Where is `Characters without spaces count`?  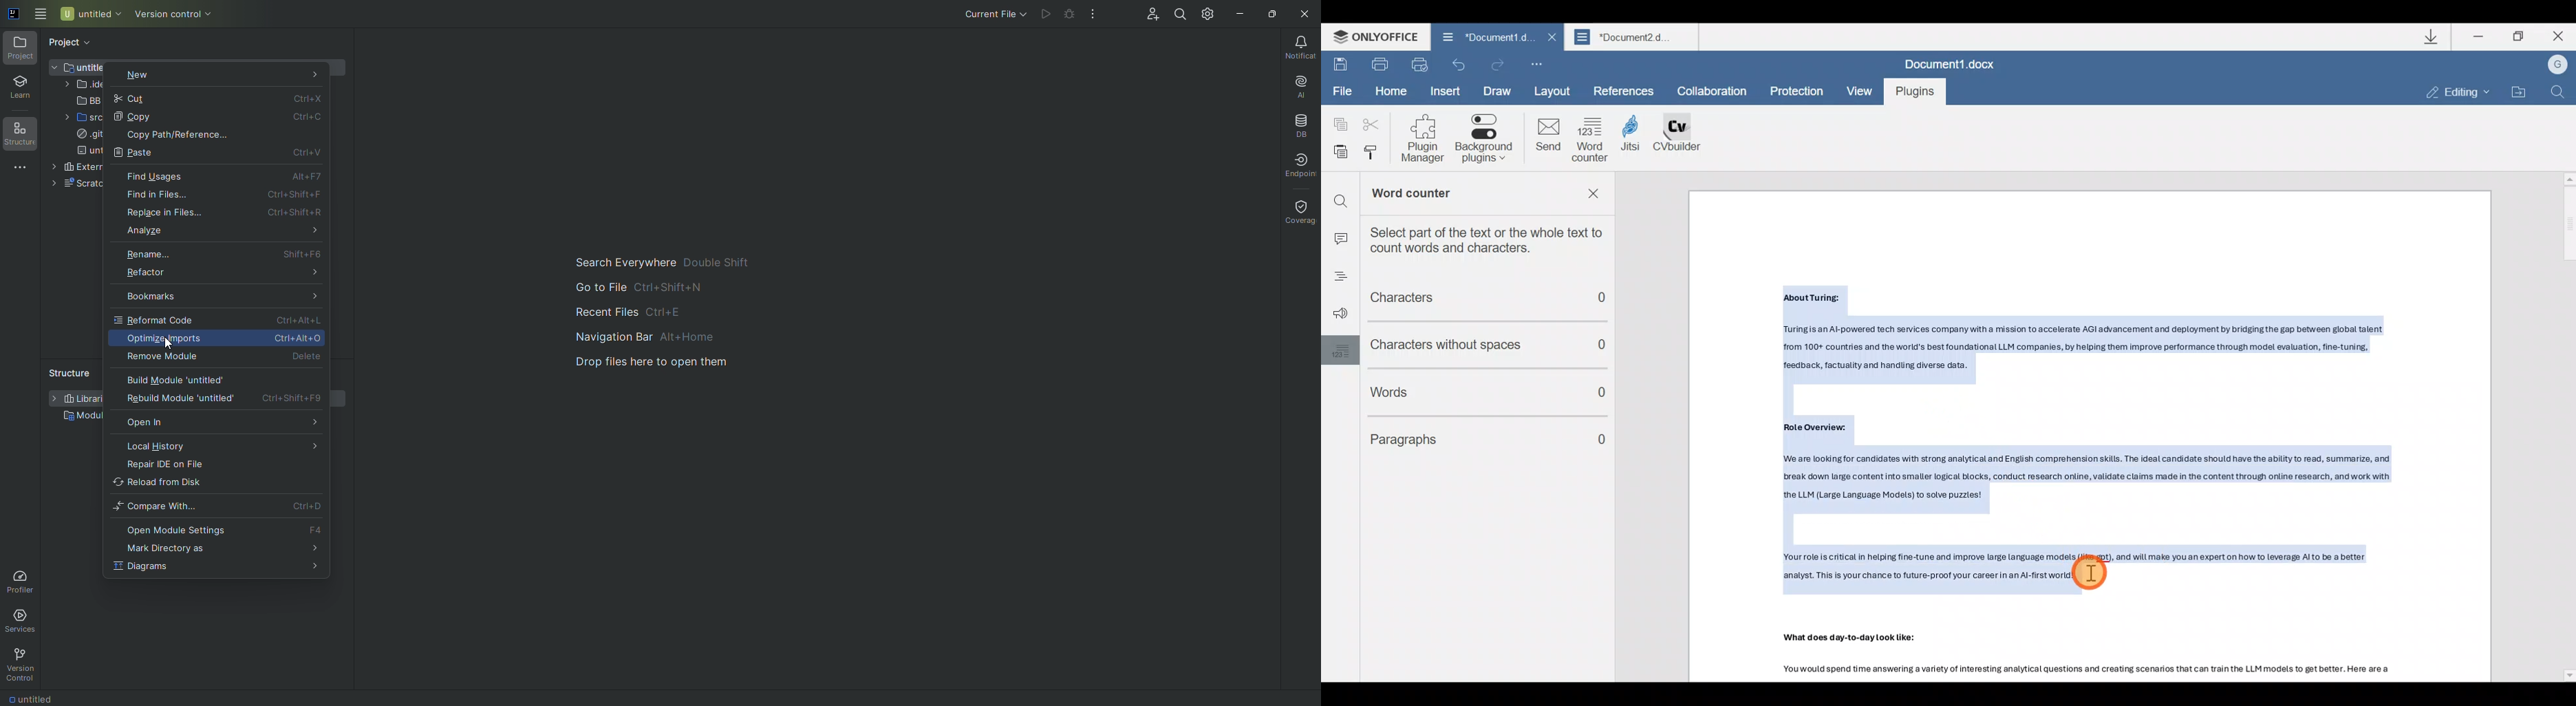 Characters without spaces count is located at coordinates (1462, 345).